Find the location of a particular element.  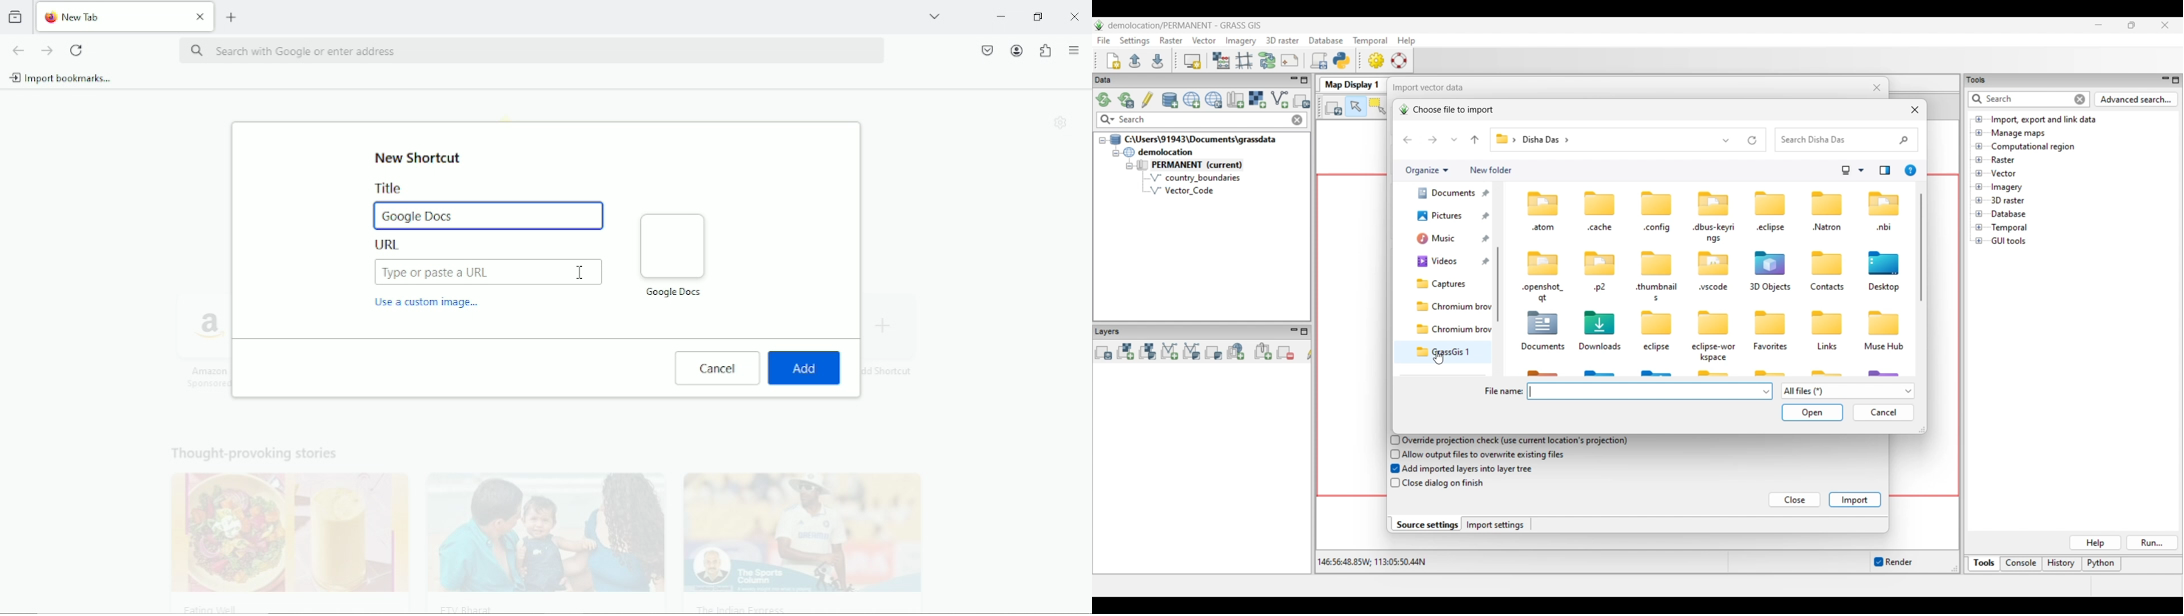

Close is located at coordinates (1075, 16).